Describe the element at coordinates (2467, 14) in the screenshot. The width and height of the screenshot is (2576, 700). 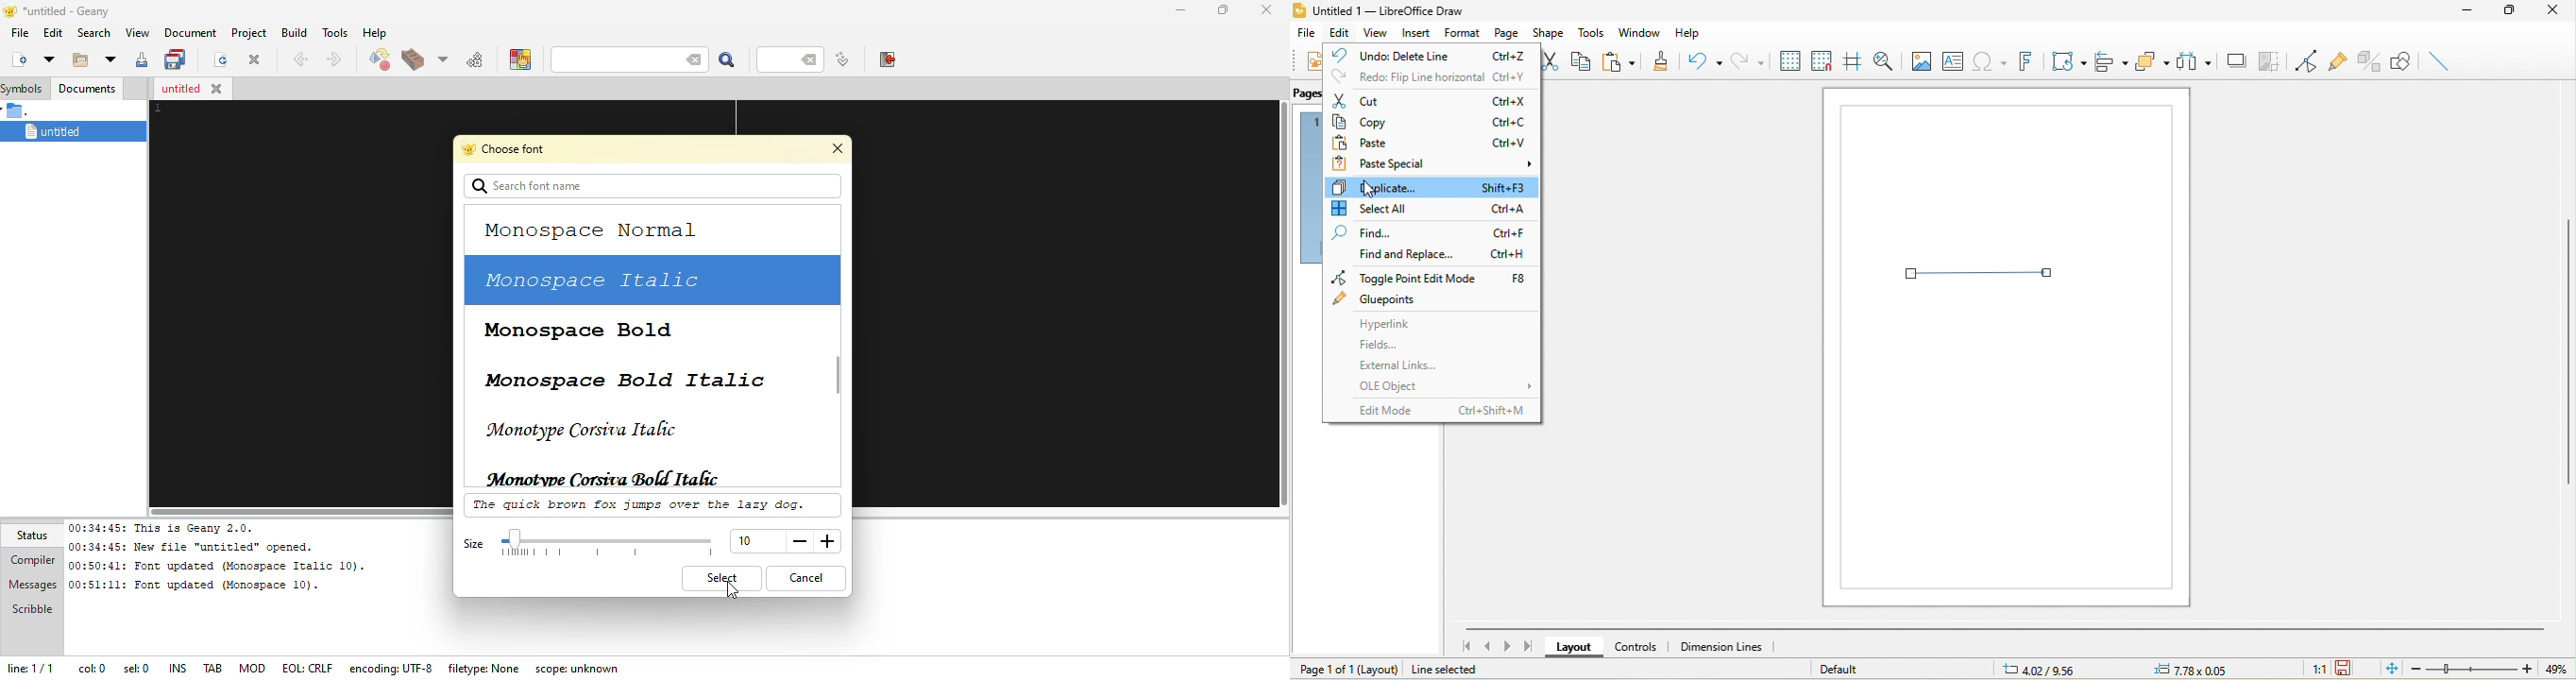
I see `minimize` at that location.